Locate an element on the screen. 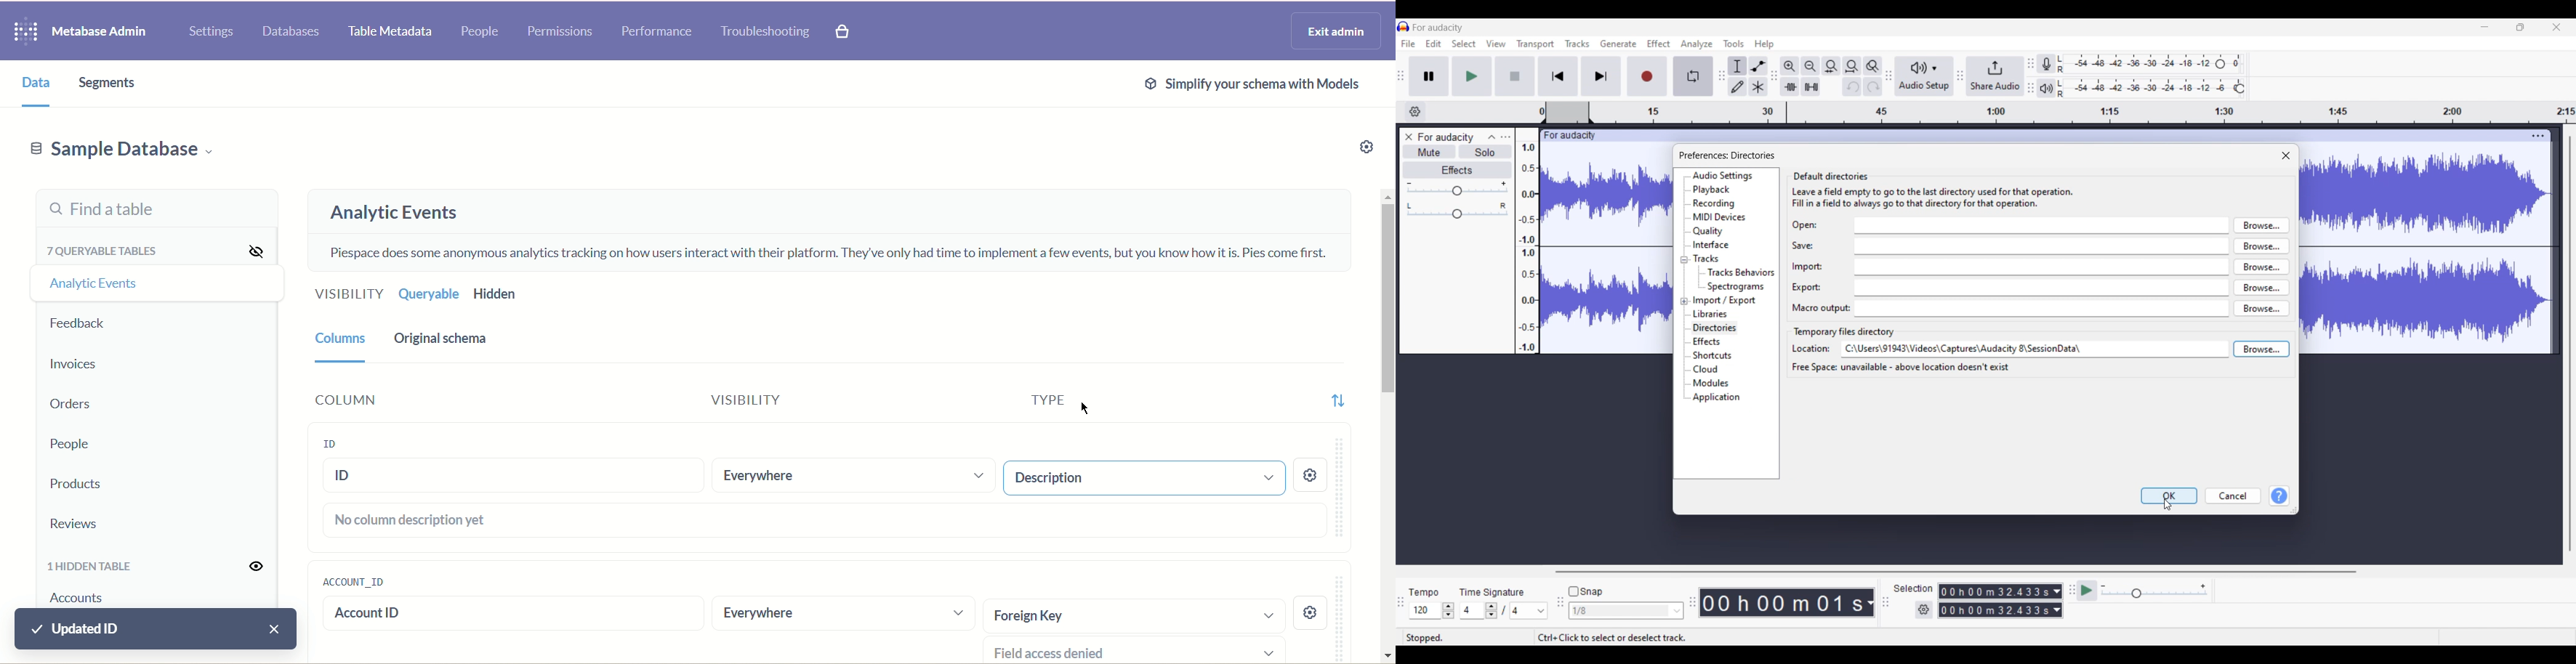  feedback is located at coordinates (81, 324).